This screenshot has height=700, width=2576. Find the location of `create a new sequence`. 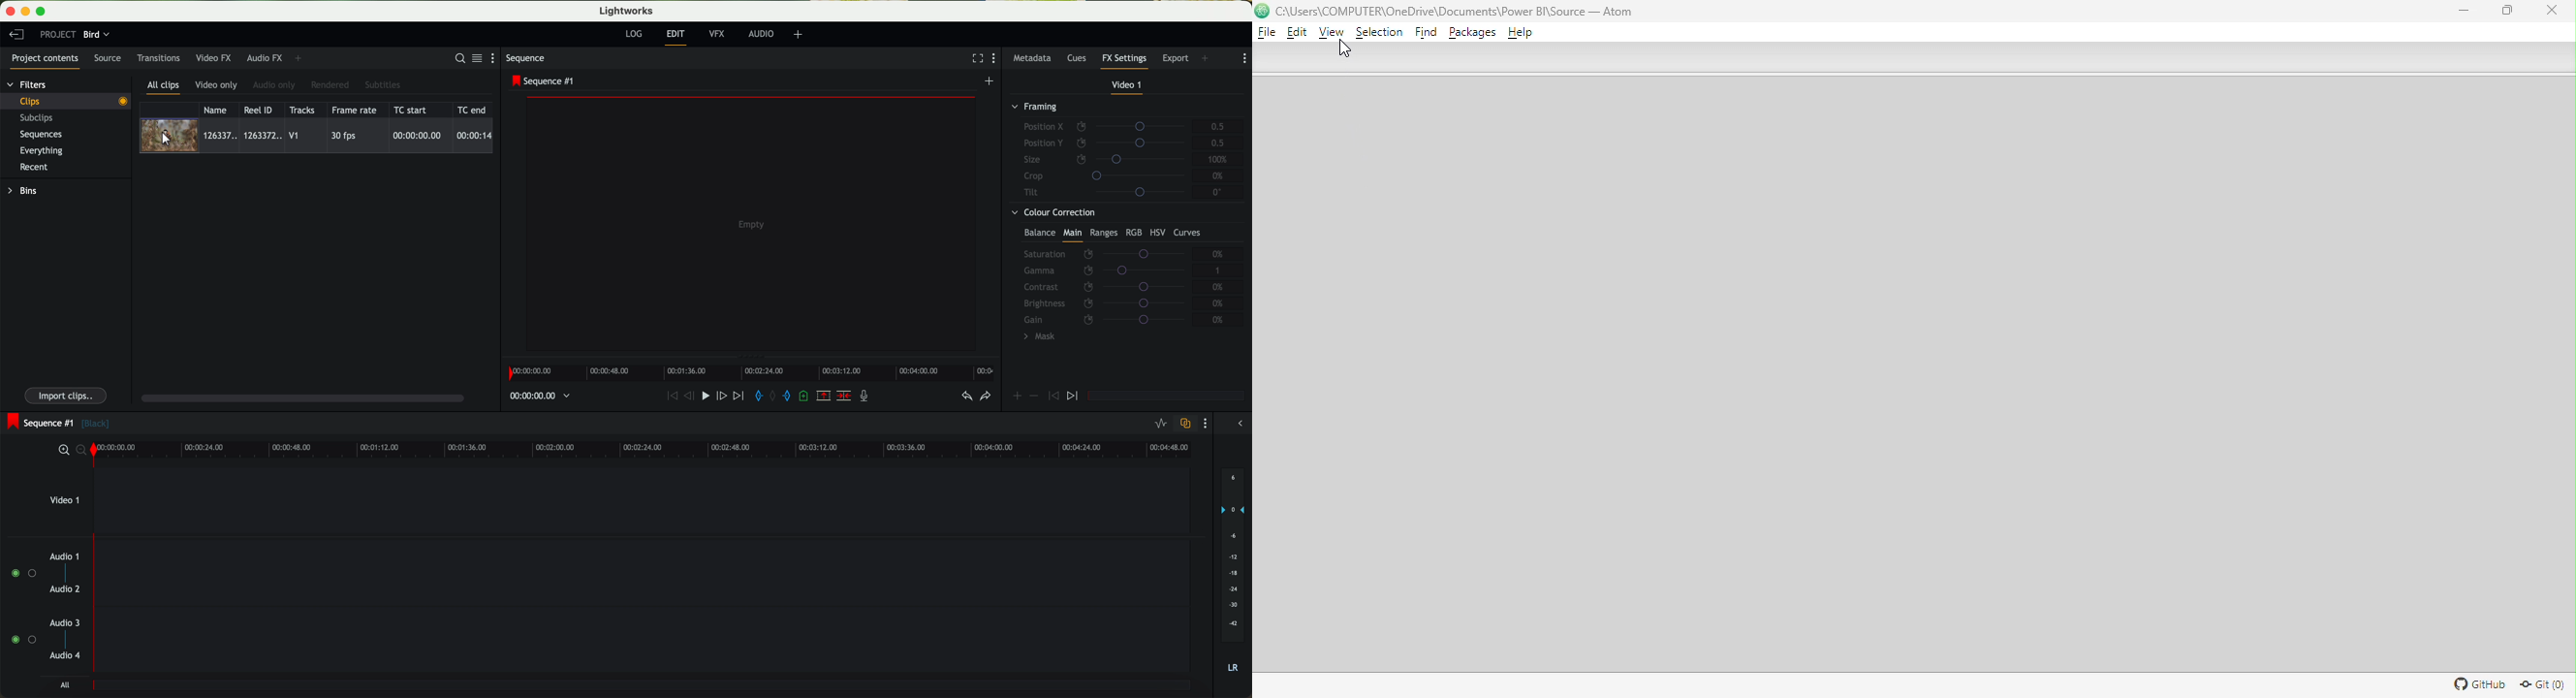

create a new sequence is located at coordinates (991, 82).